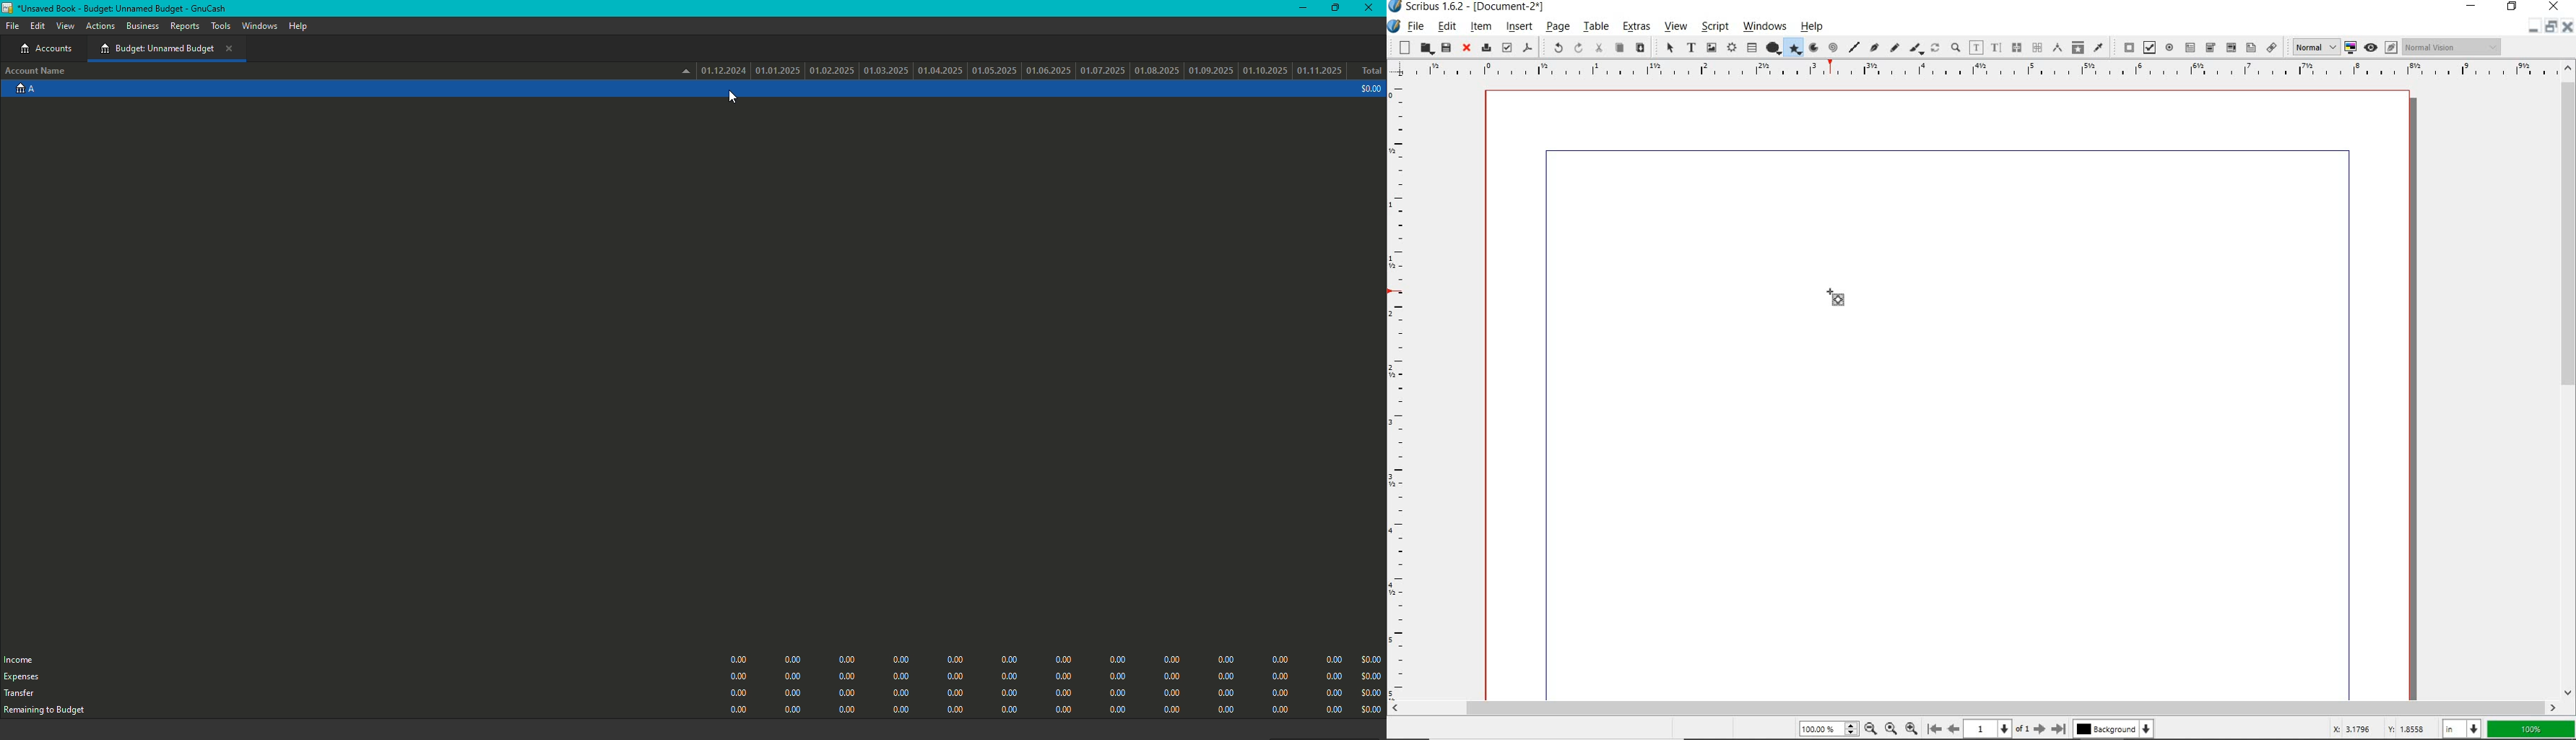  What do you see at coordinates (22, 677) in the screenshot?
I see `Expenses` at bounding box center [22, 677].